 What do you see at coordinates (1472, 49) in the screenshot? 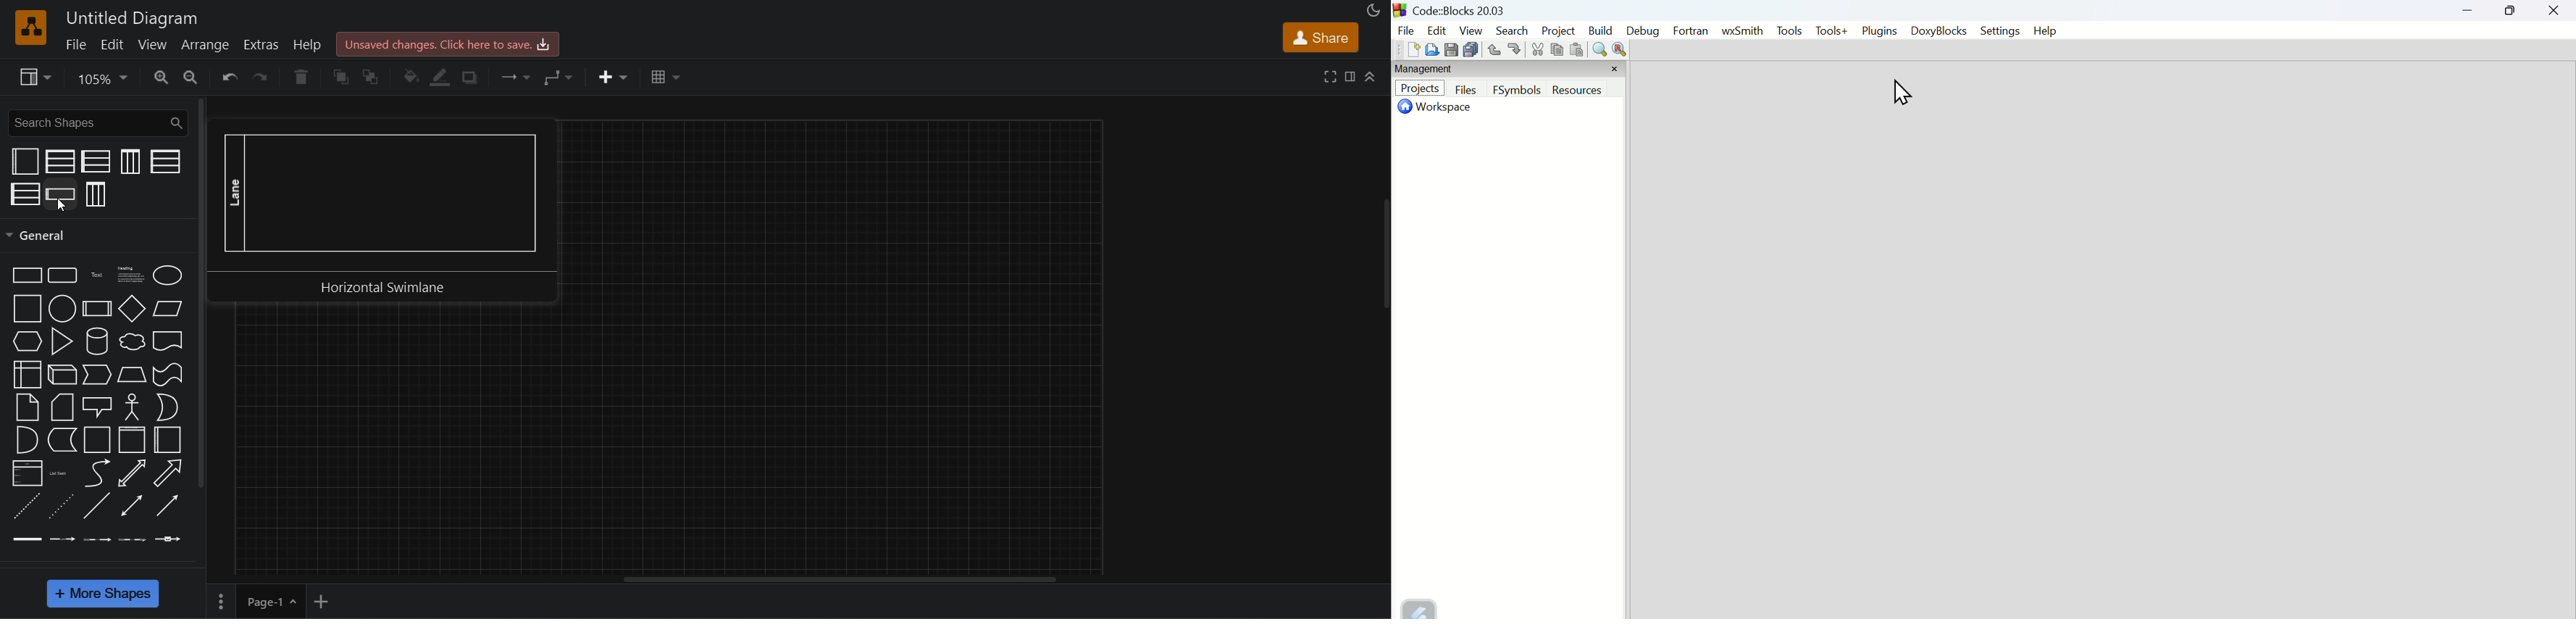
I see `Save multiple file` at bounding box center [1472, 49].